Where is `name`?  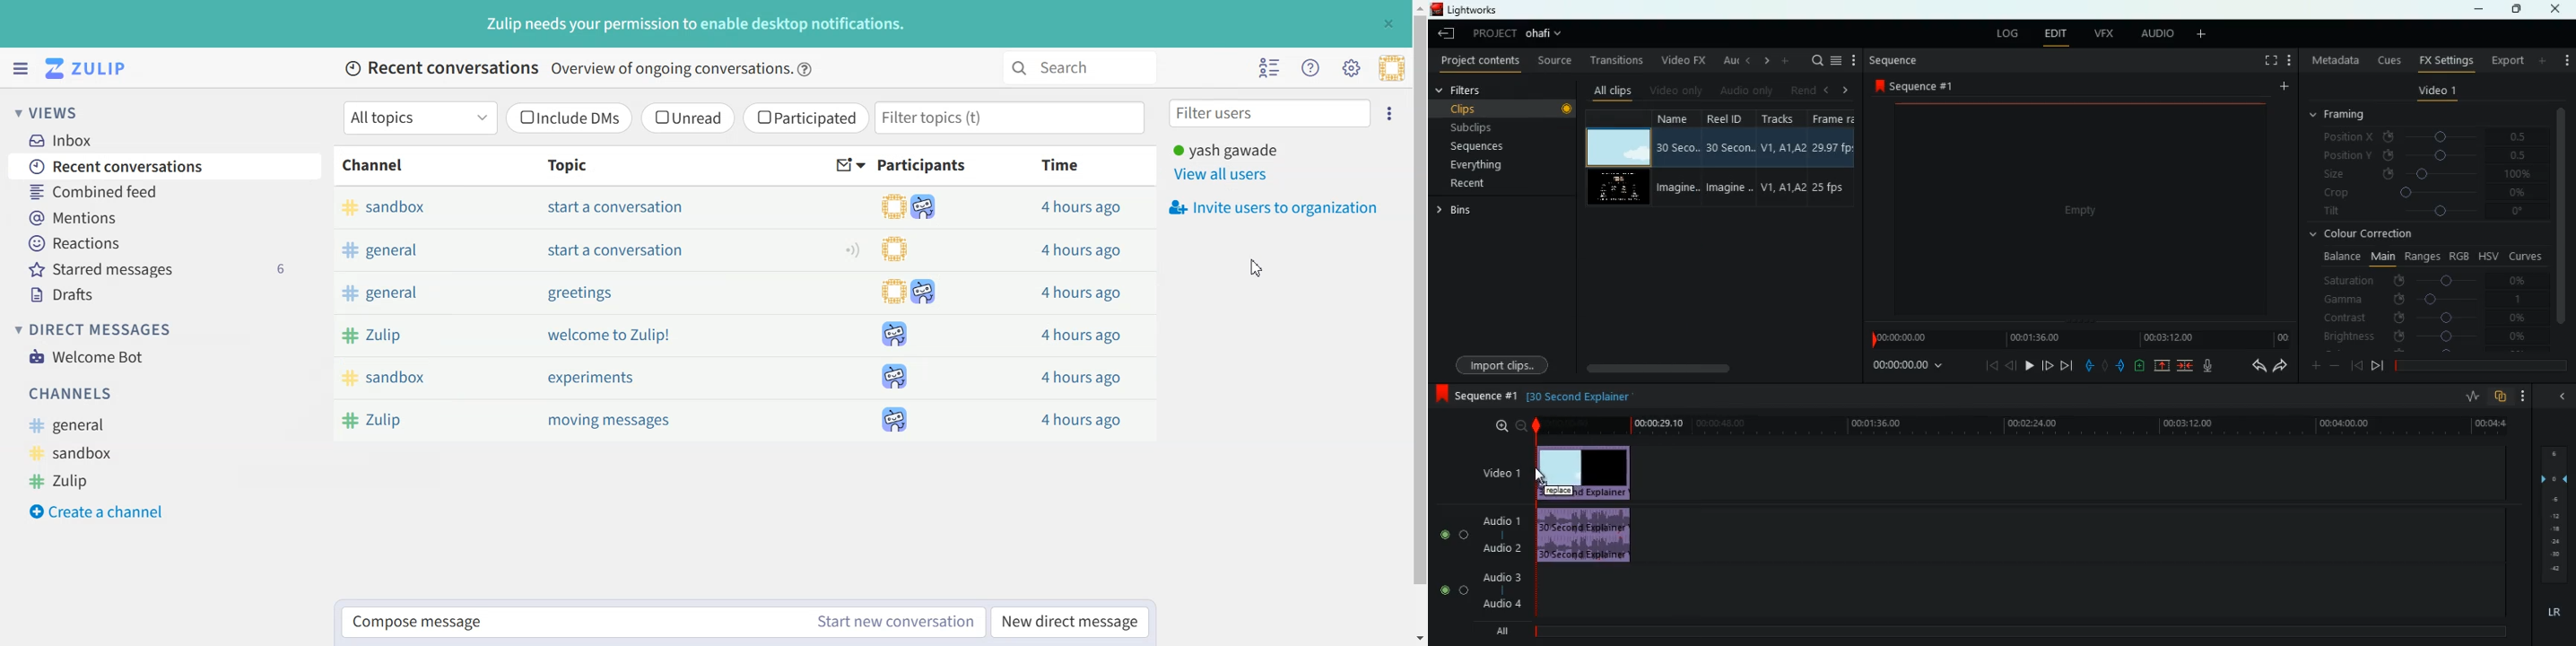 name is located at coordinates (1675, 159).